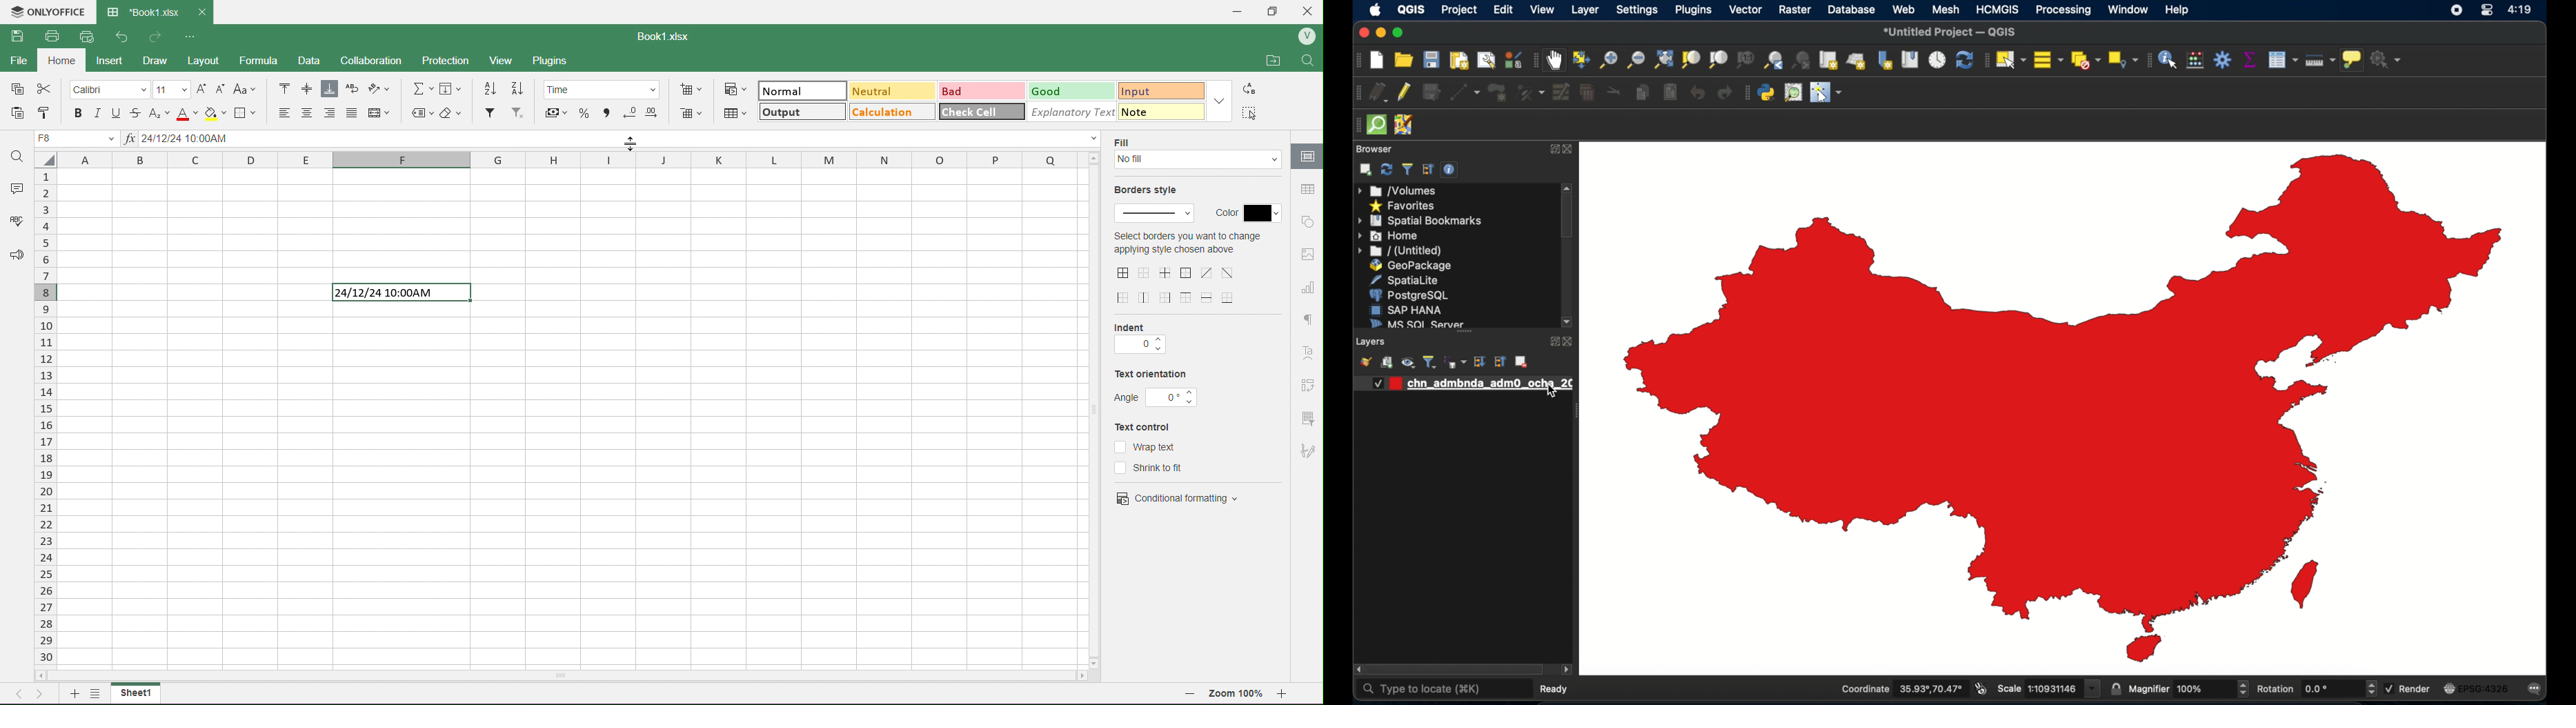 Image resolution: width=2576 pixels, height=728 pixels. I want to click on charts, so click(1308, 288).